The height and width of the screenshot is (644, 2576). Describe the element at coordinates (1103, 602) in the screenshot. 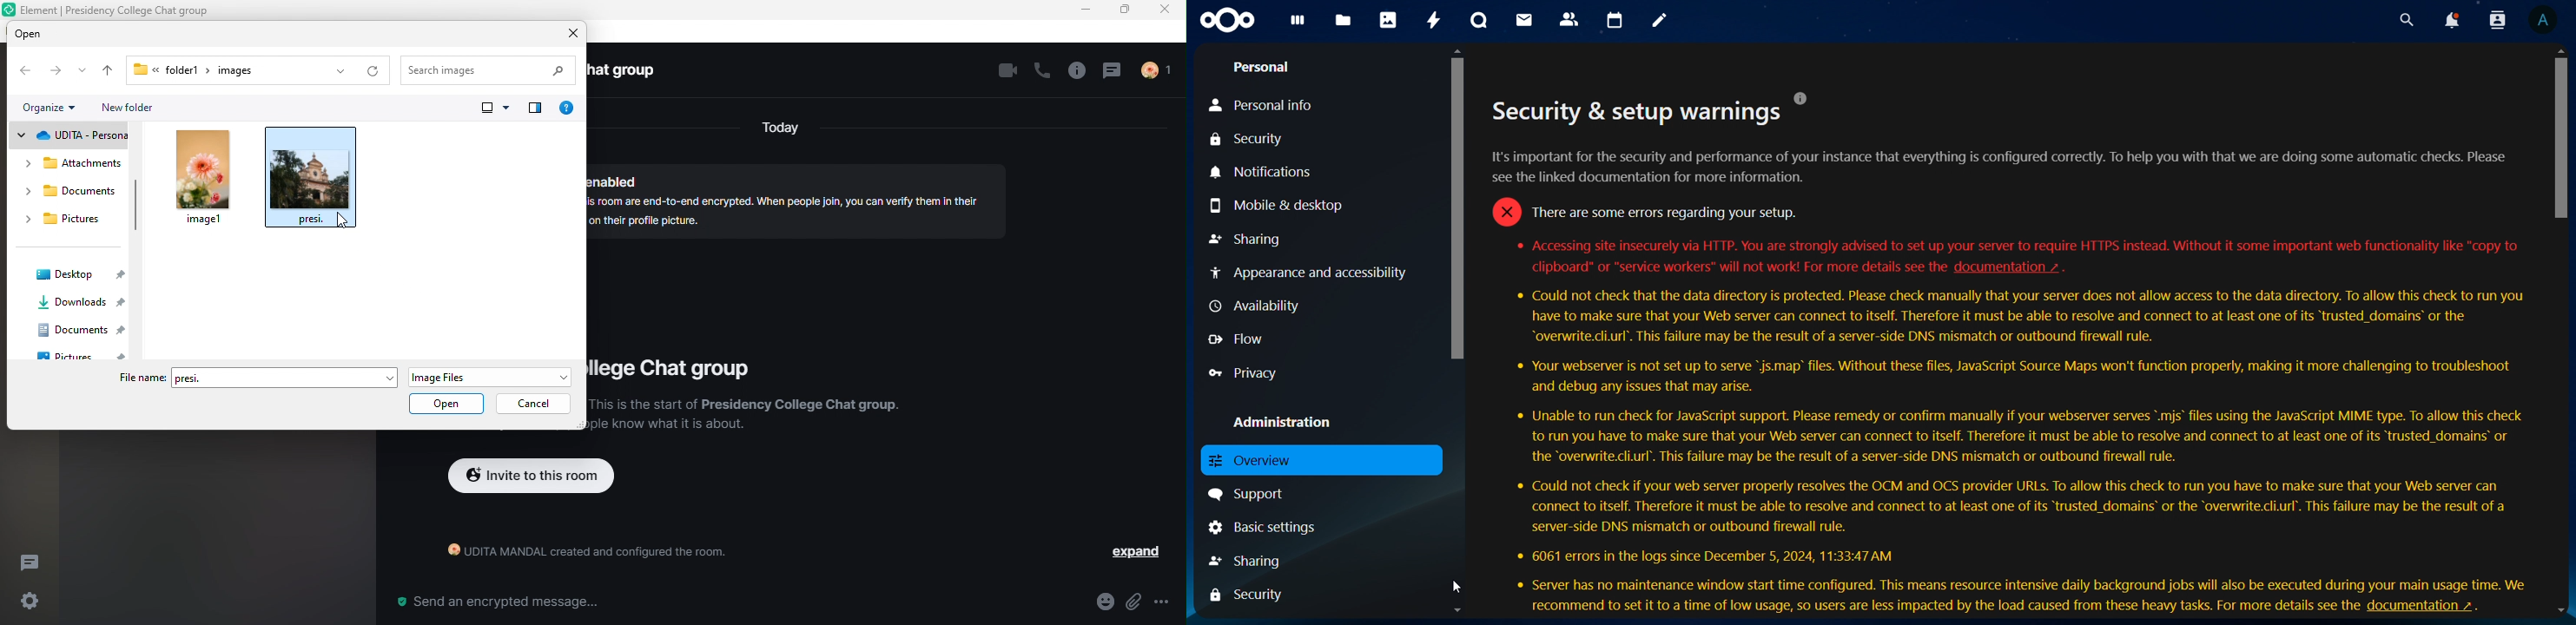

I see `emoji` at that location.